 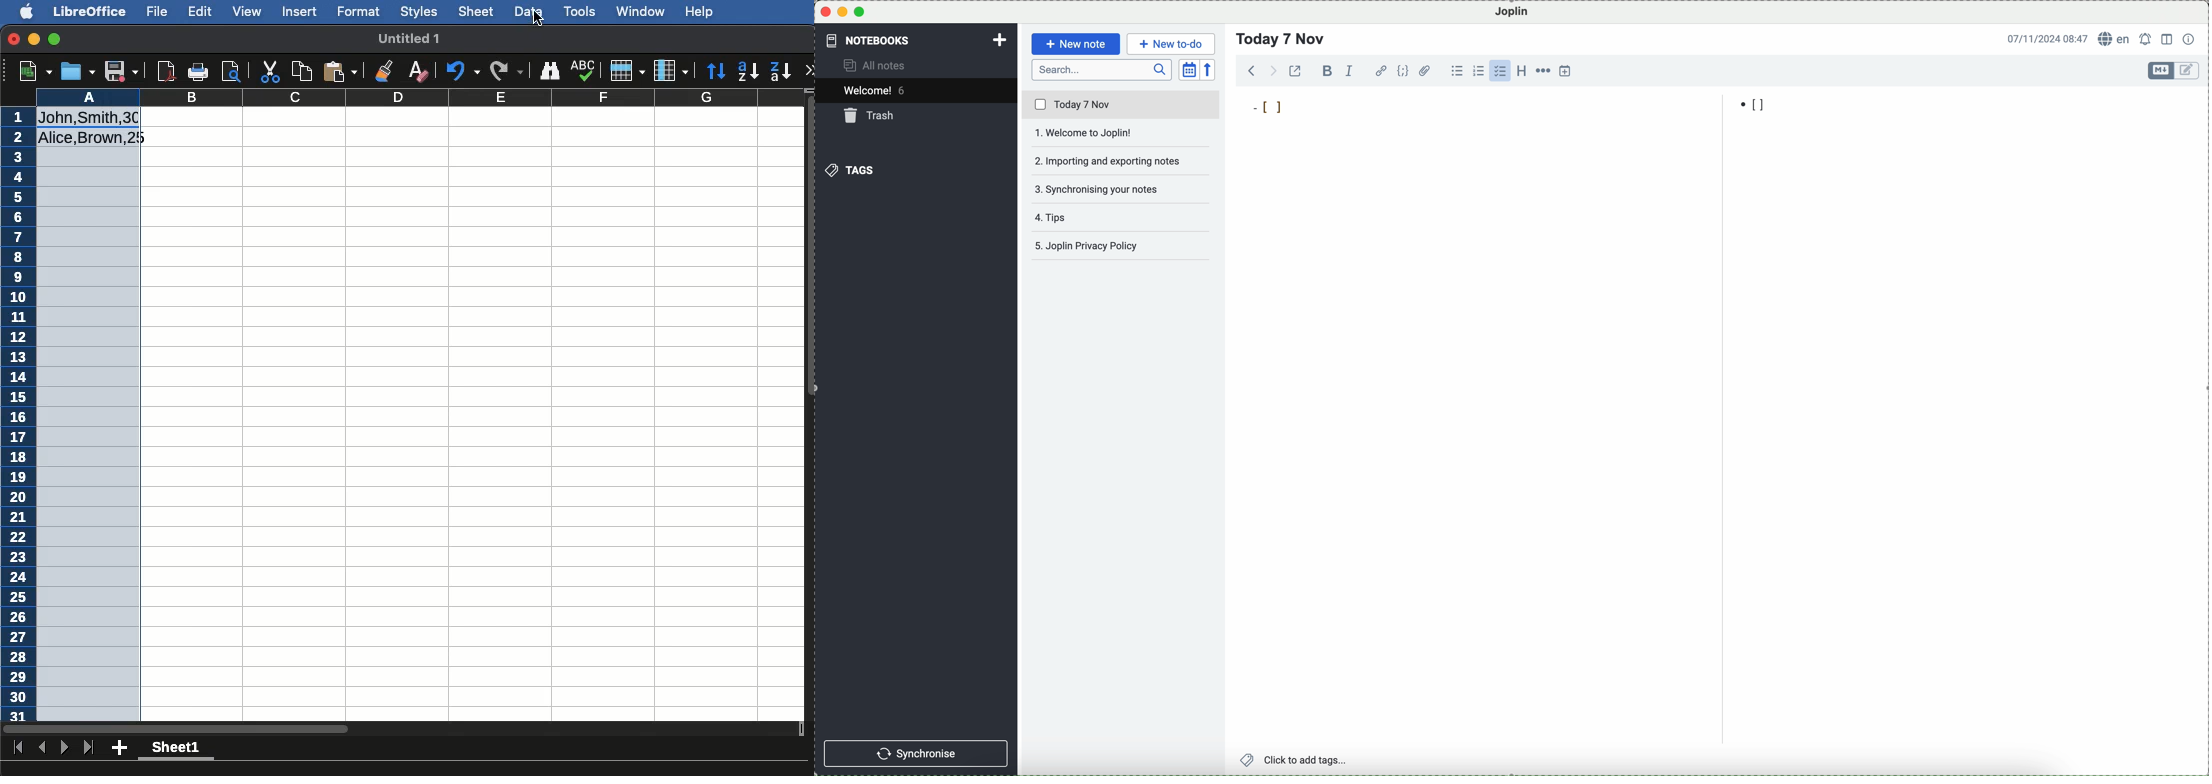 I want to click on date and hour, so click(x=2048, y=38).